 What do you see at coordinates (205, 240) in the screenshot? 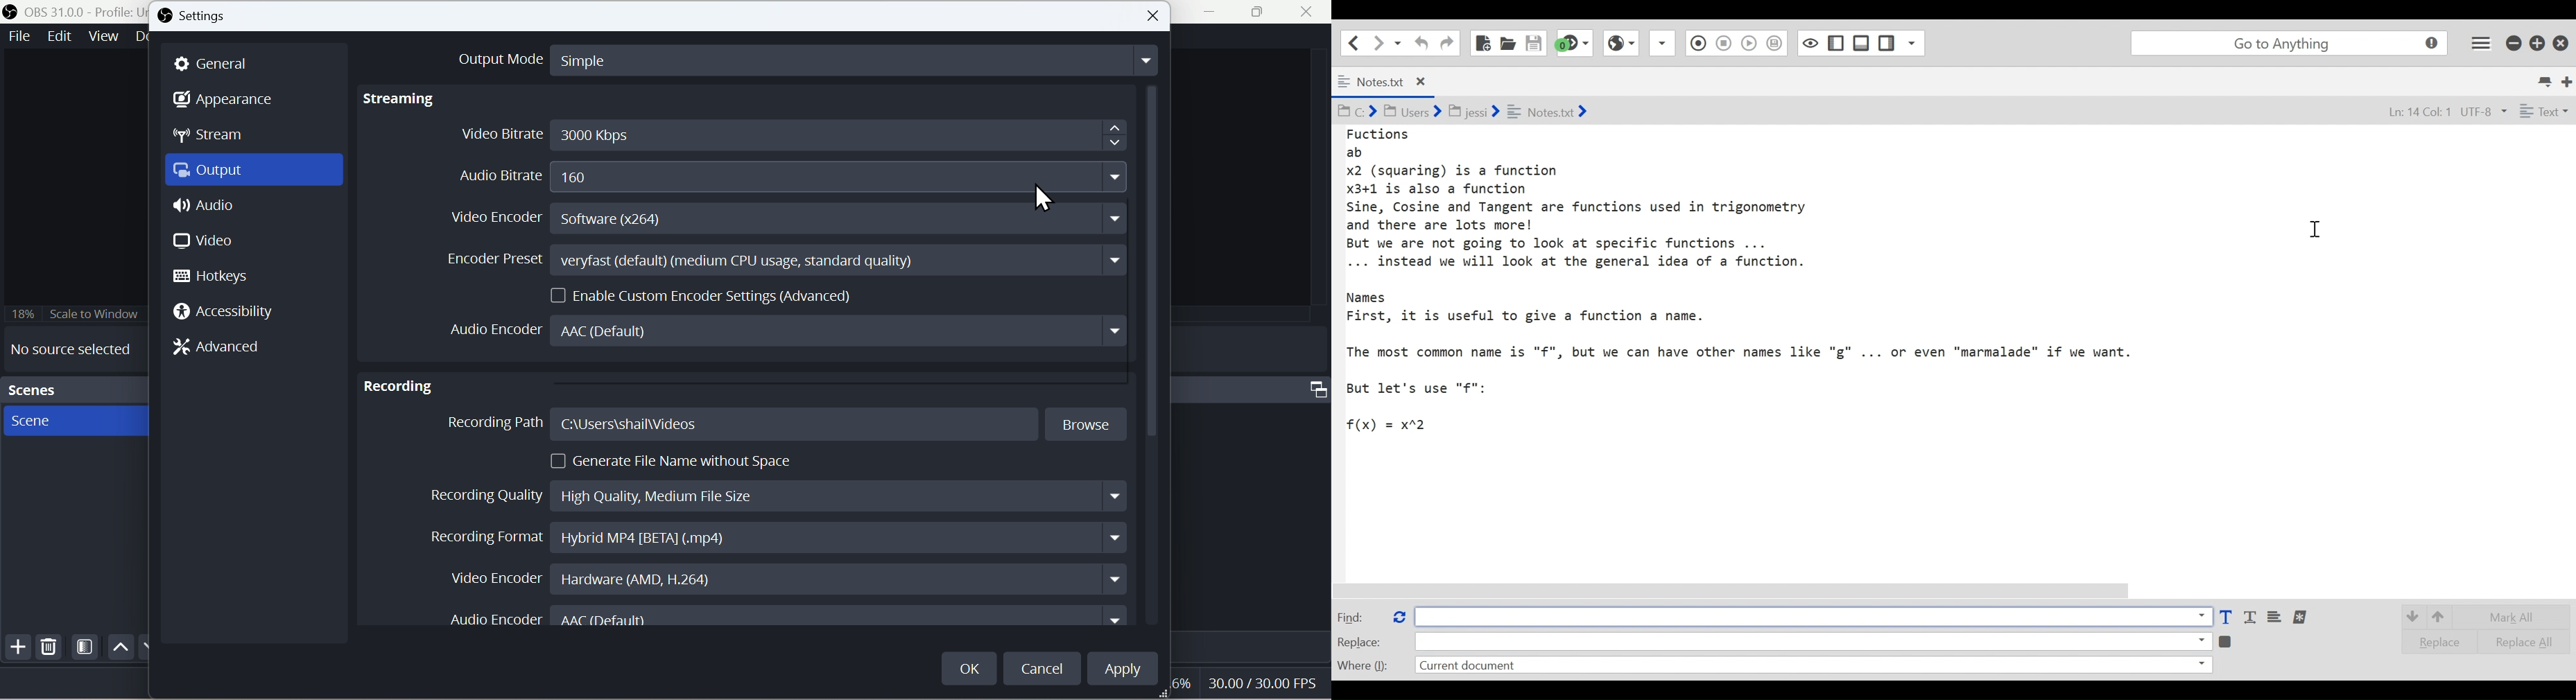
I see `Video` at bounding box center [205, 240].